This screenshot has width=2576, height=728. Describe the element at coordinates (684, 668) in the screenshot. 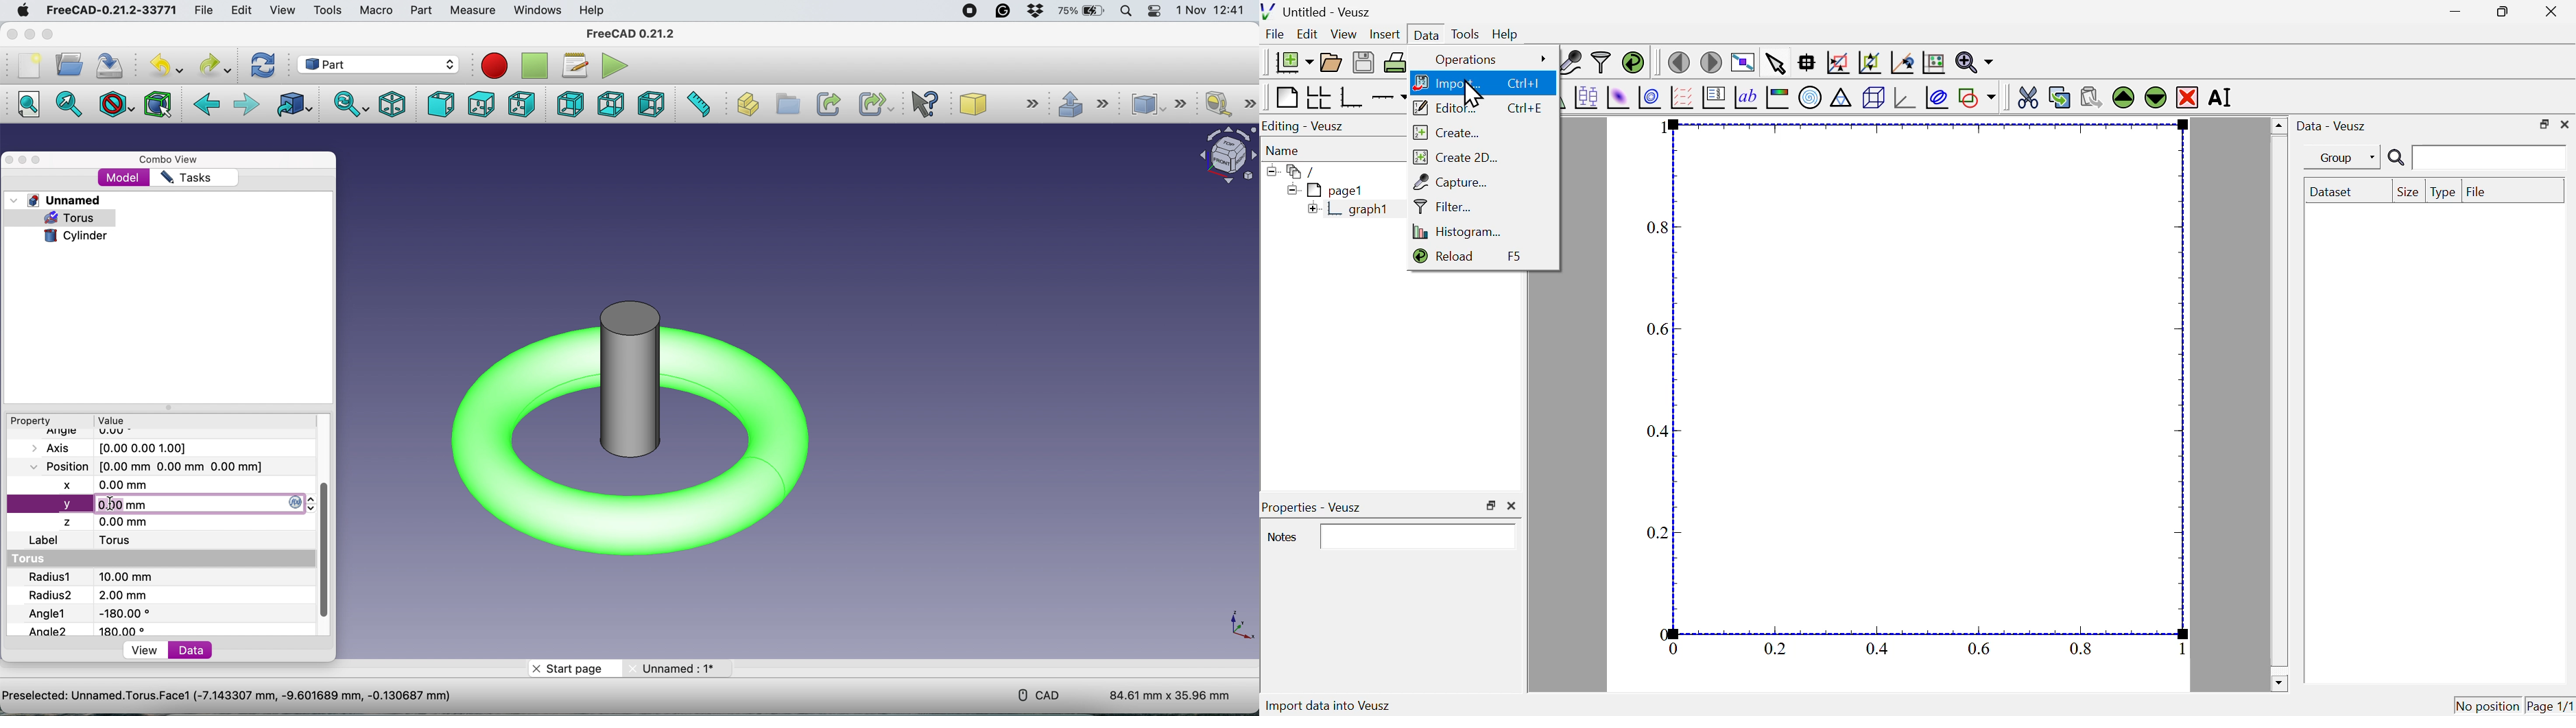

I see `unnamed` at that location.